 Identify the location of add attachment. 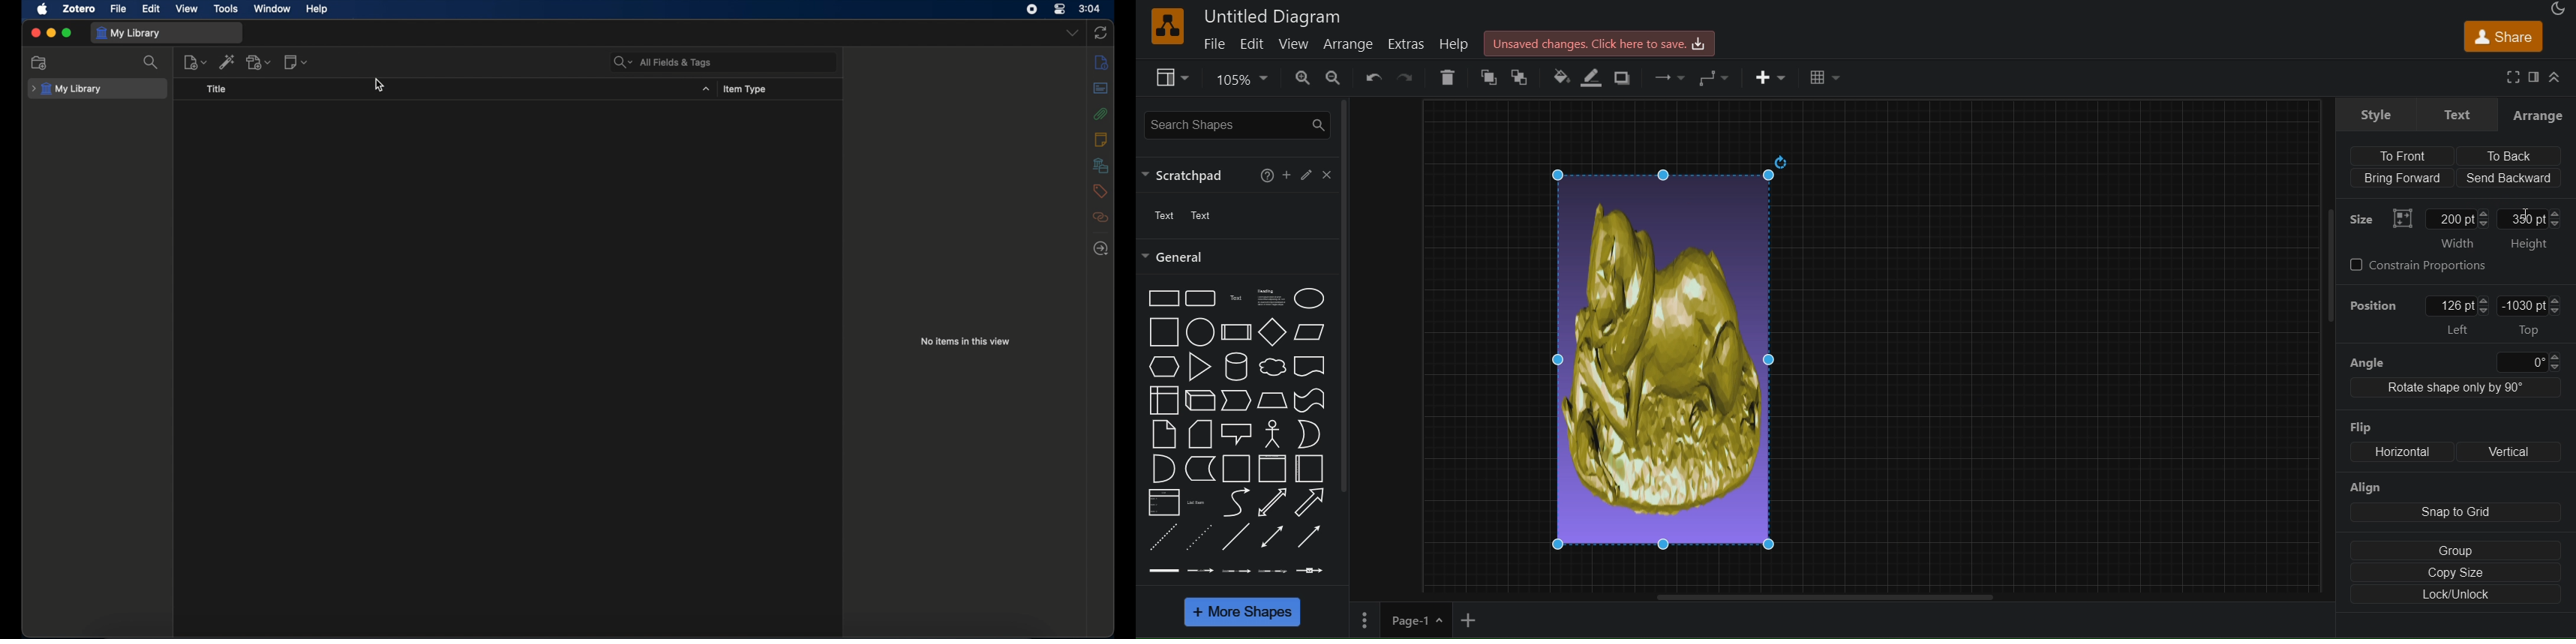
(260, 63).